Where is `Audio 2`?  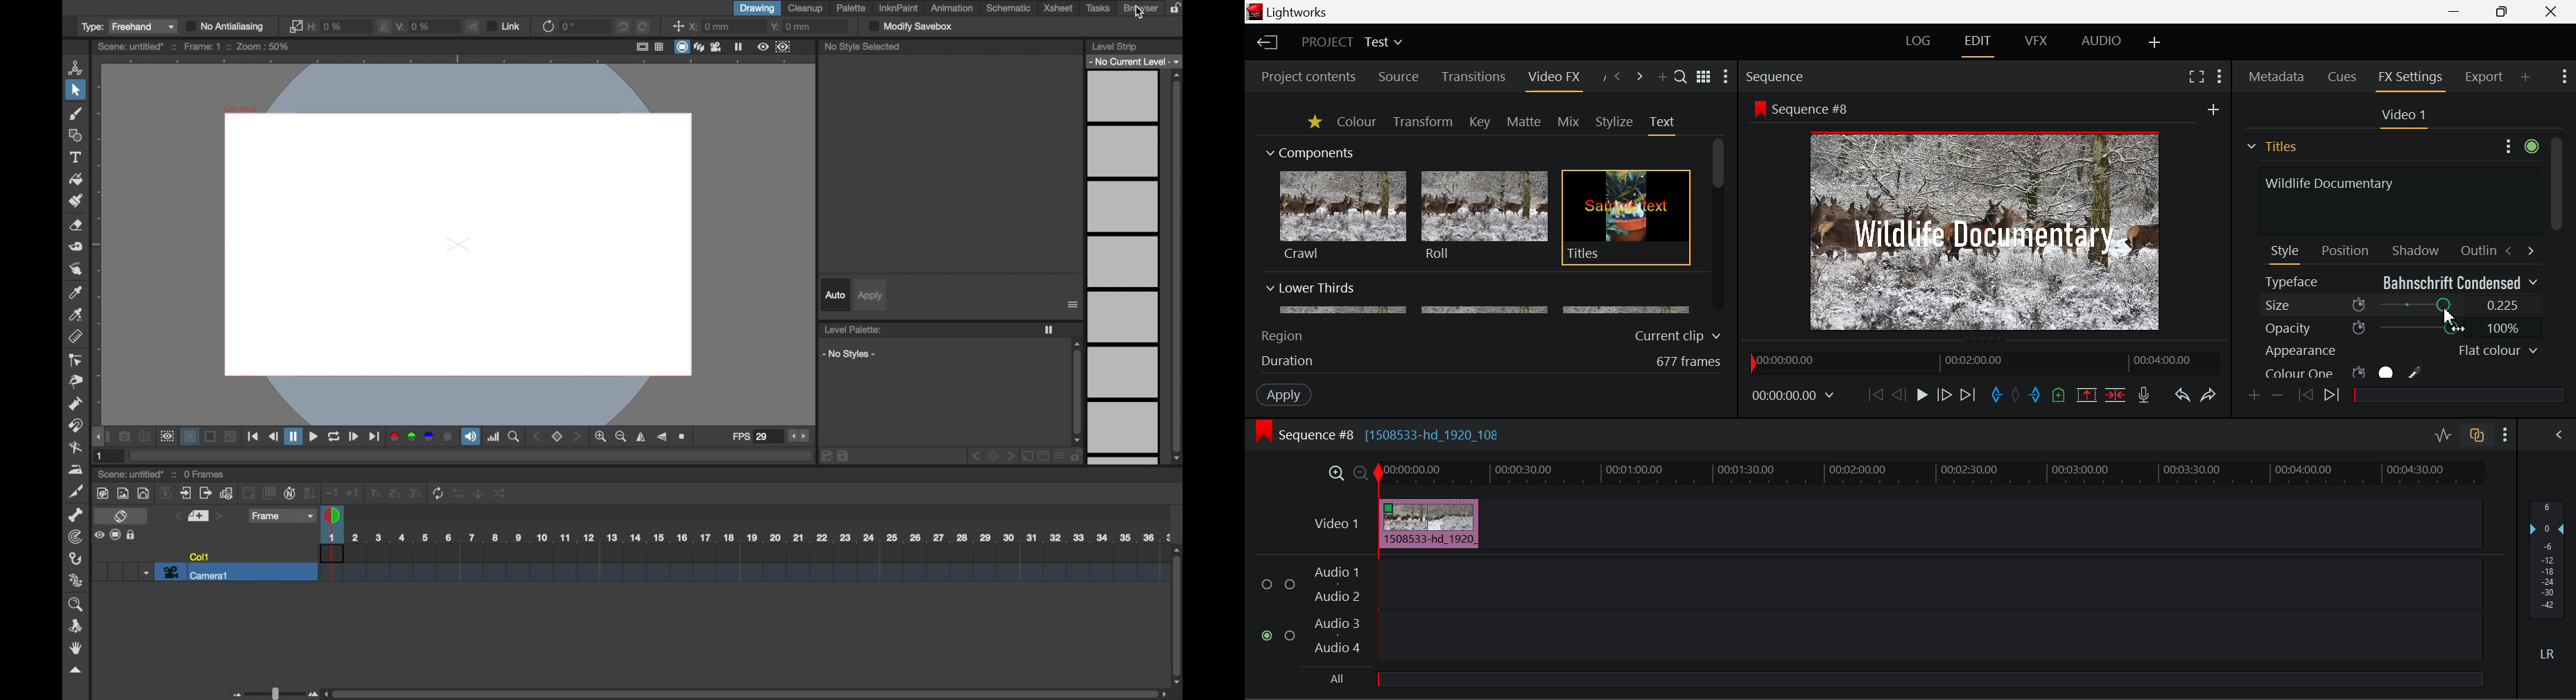
Audio 2 is located at coordinates (1338, 597).